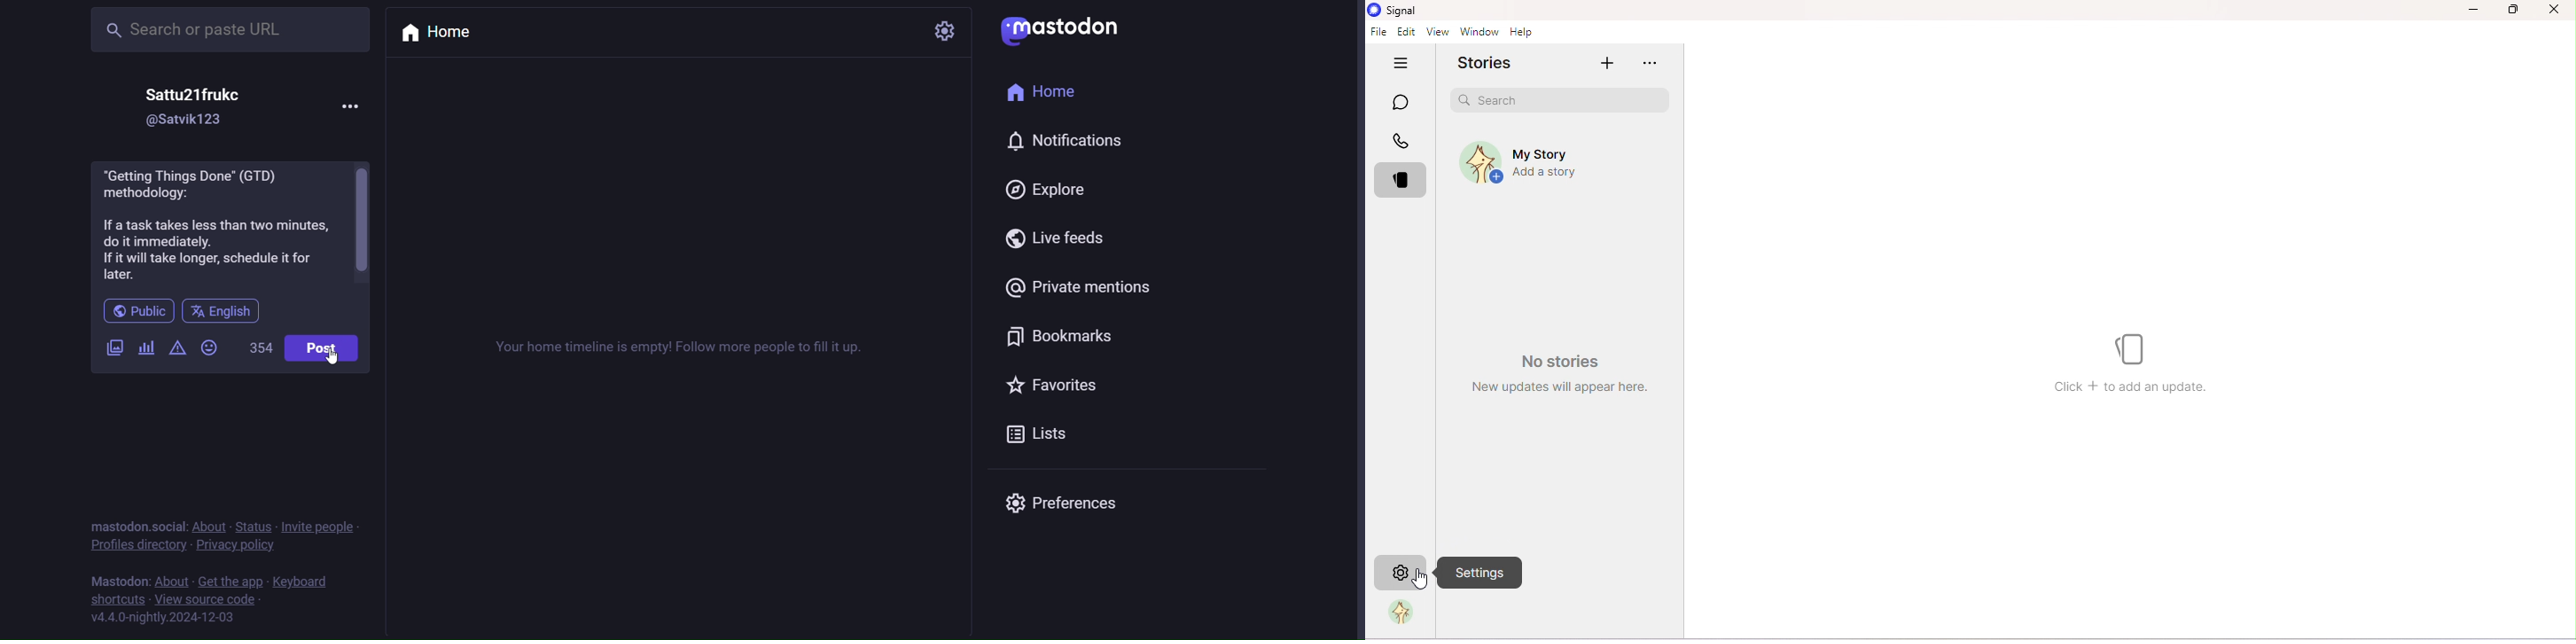 Image resolution: width=2576 pixels, height=644 pixels. I want to click on word limit, so click(260, 347).